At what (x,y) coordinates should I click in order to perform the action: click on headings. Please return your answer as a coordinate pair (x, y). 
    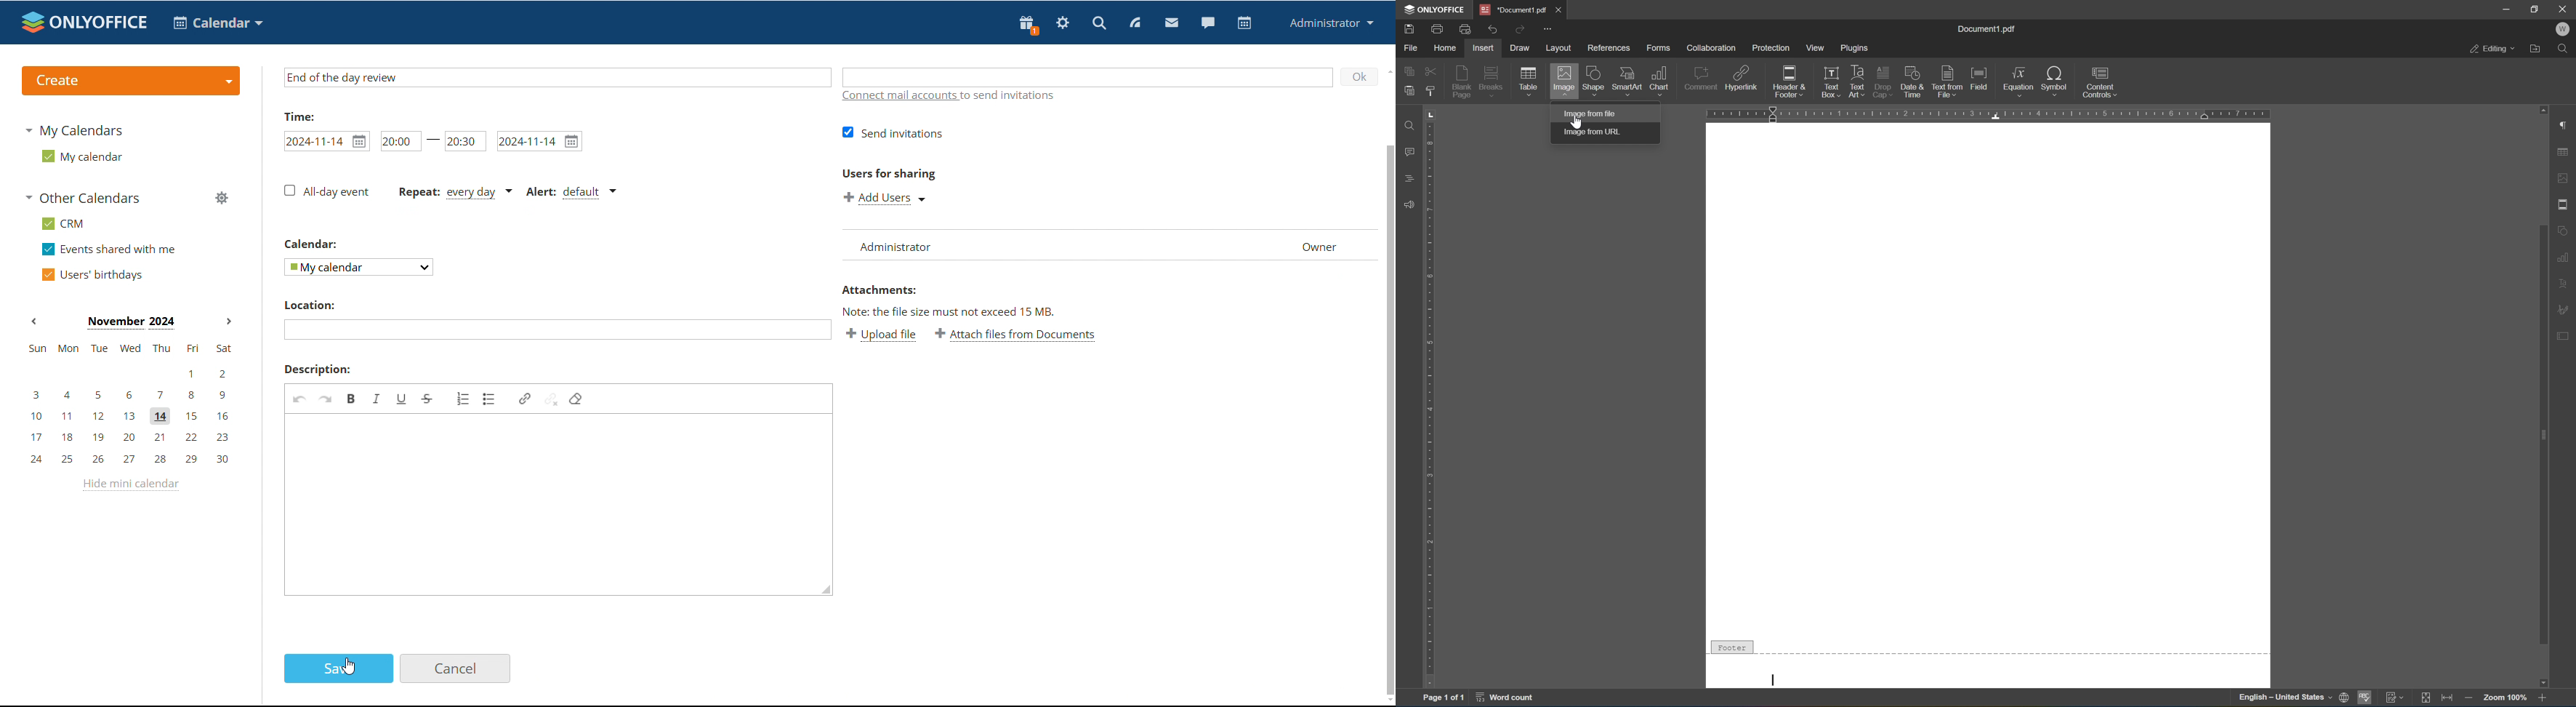
    Looking at the image, I should click on (1408, 178).